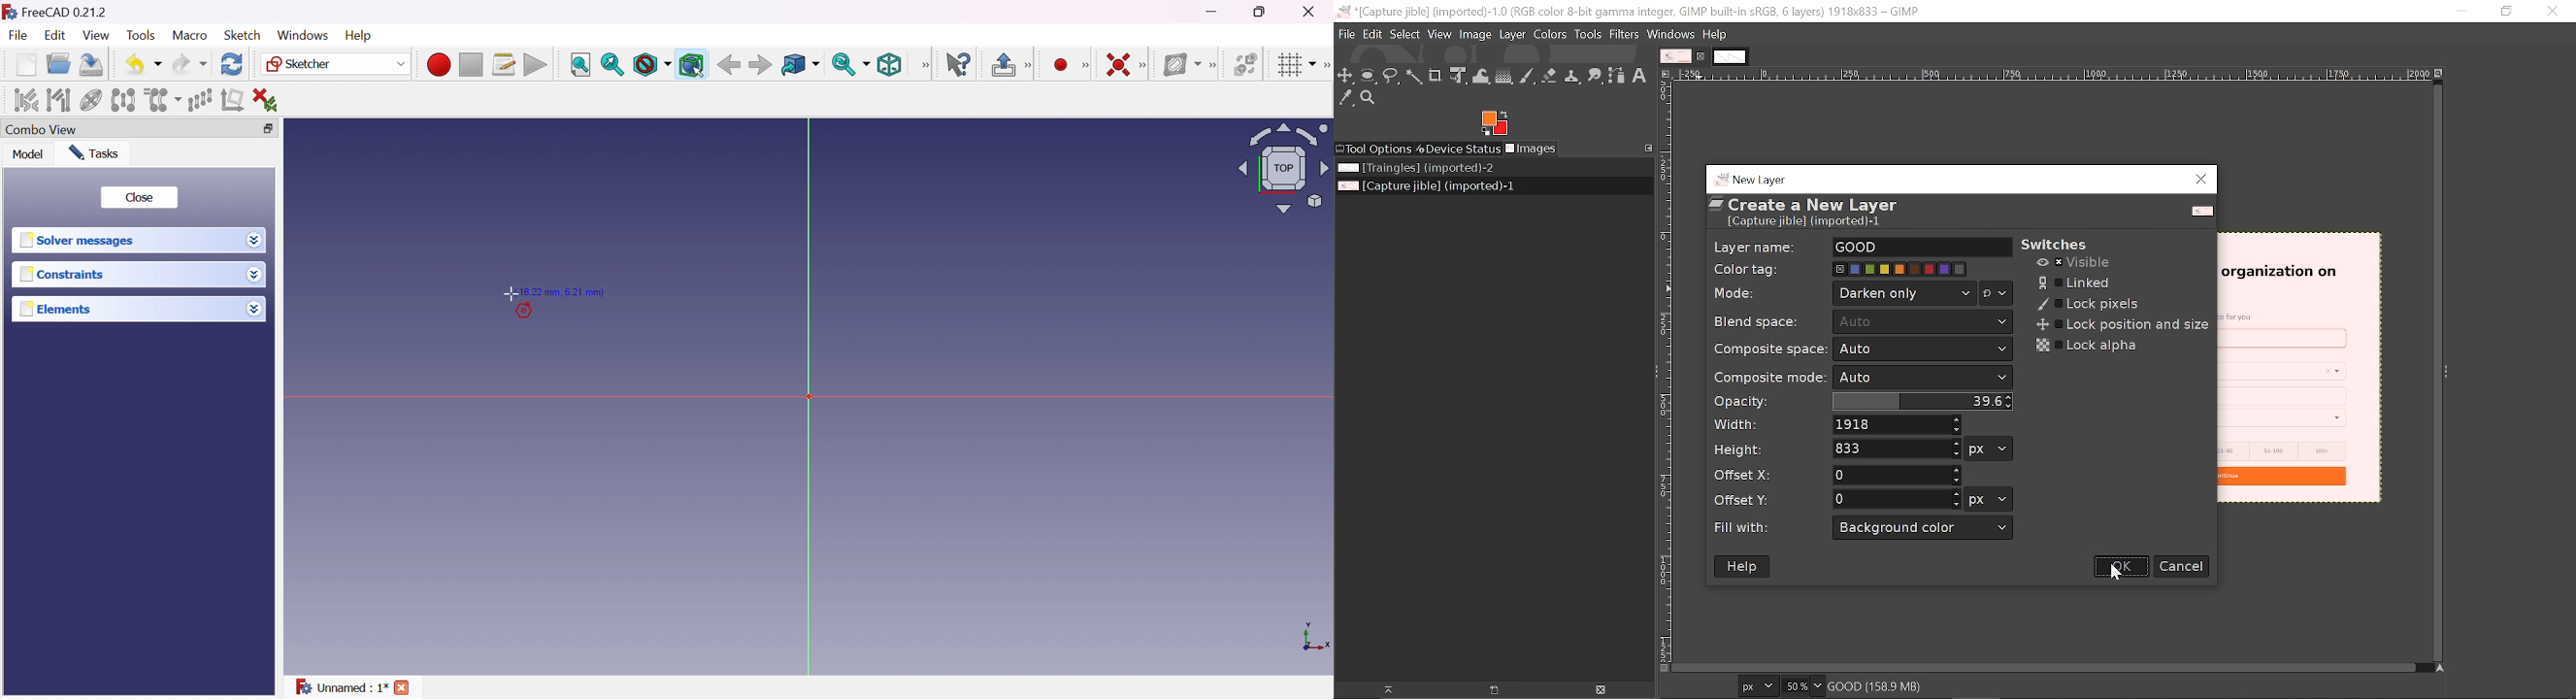 The image size is (2576, 700). What do you see at coordinates (1346, 34) in the screenshot?
I see `File` at bounding box center [1346, 34].